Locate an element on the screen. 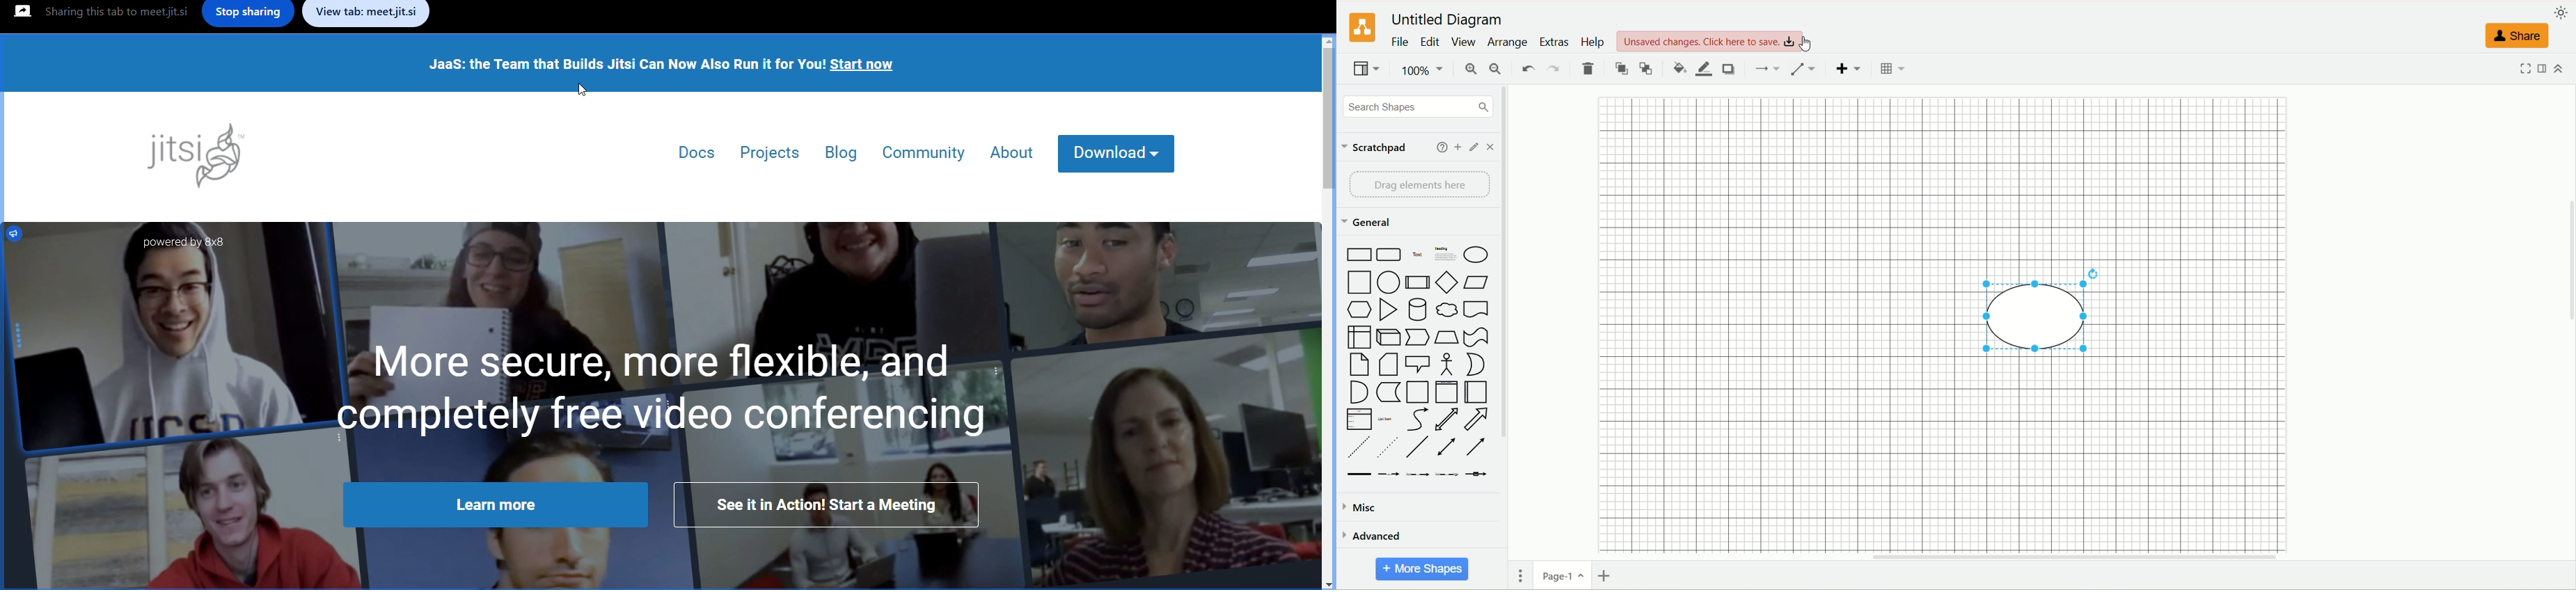  trapezoid is located at coordinates (1447, 336).